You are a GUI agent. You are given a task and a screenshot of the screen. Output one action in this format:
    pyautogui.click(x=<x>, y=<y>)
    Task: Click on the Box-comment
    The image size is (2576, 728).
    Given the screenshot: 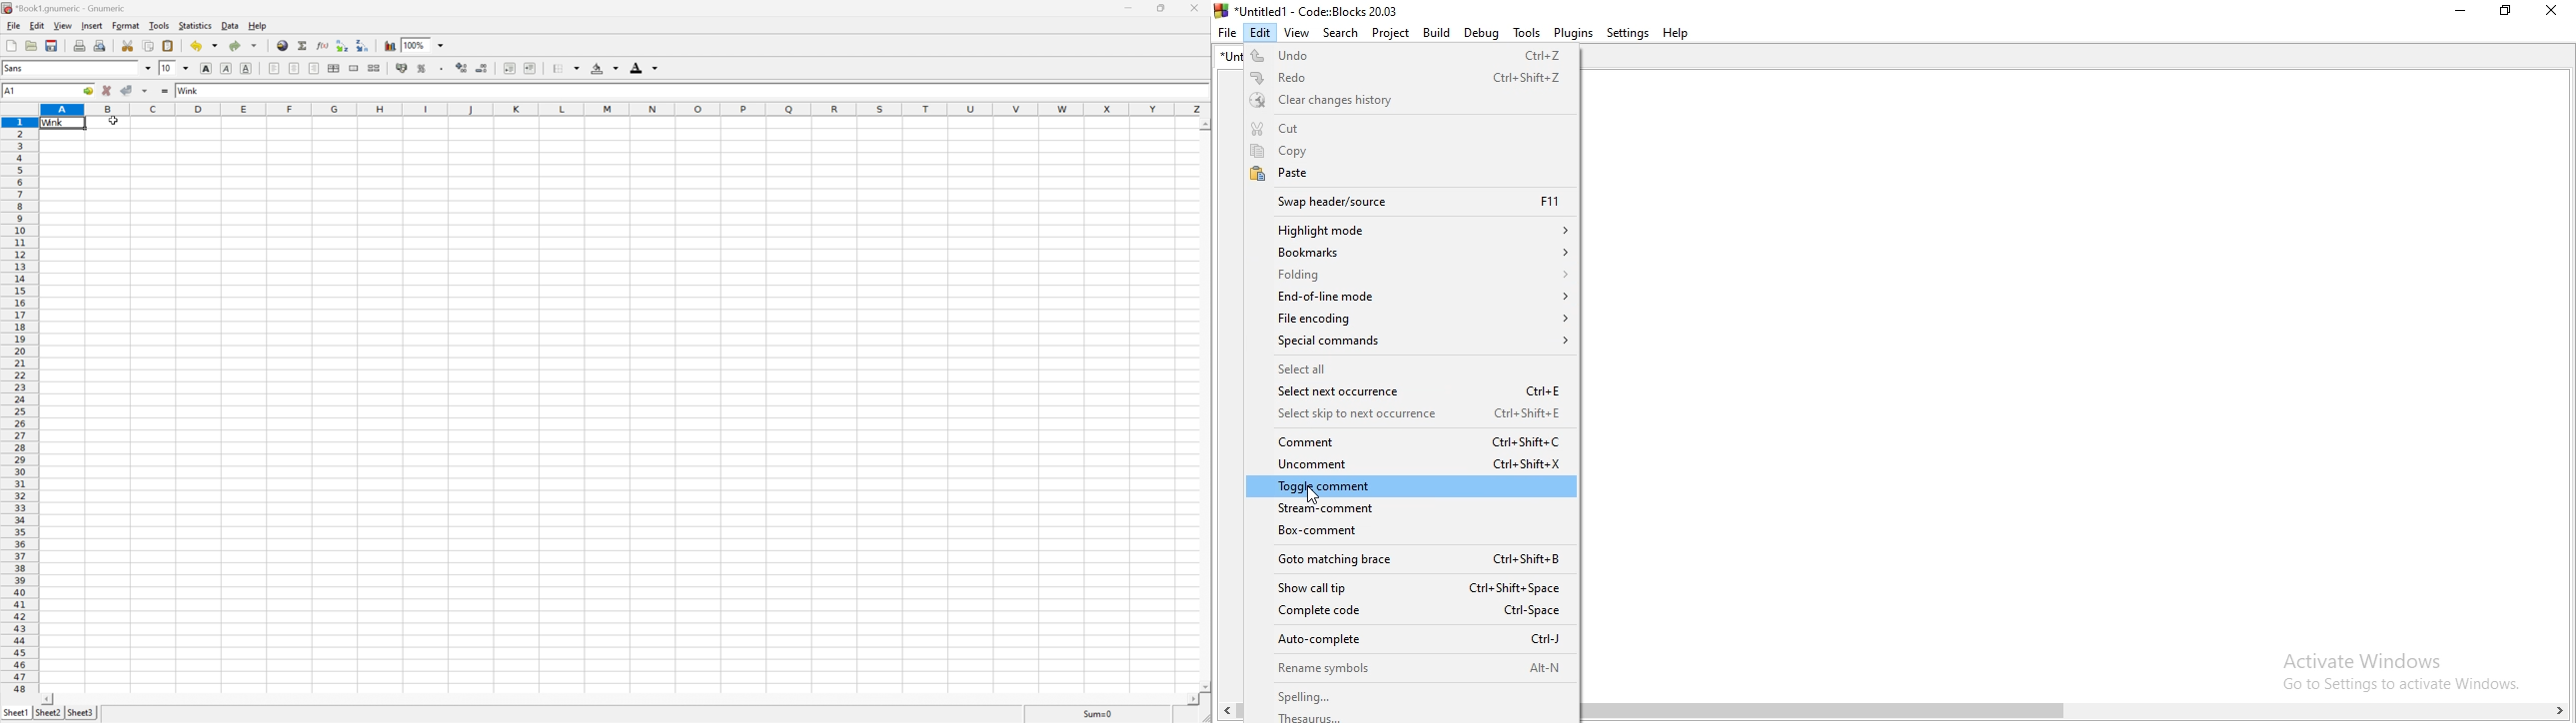 What is the action you would take?
    pyautogui.click(x=1404, y=533)
    